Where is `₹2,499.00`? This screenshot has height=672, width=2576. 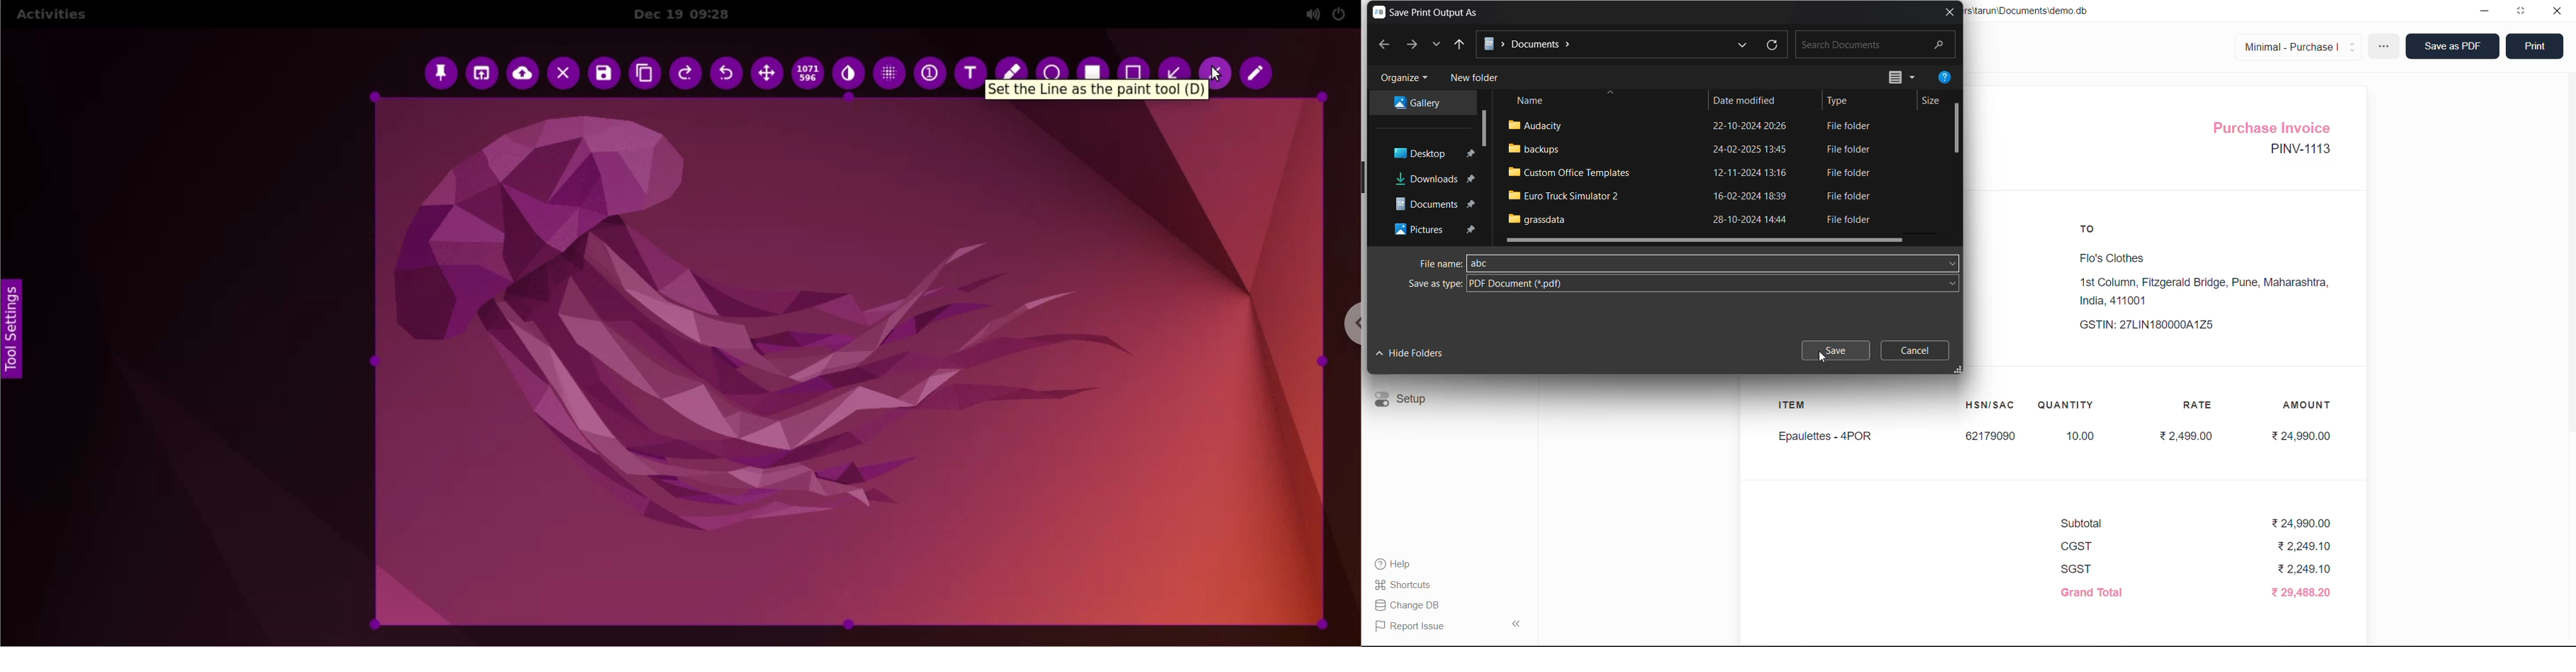
₹2,499.00 is located at coordinates (2190, 437).